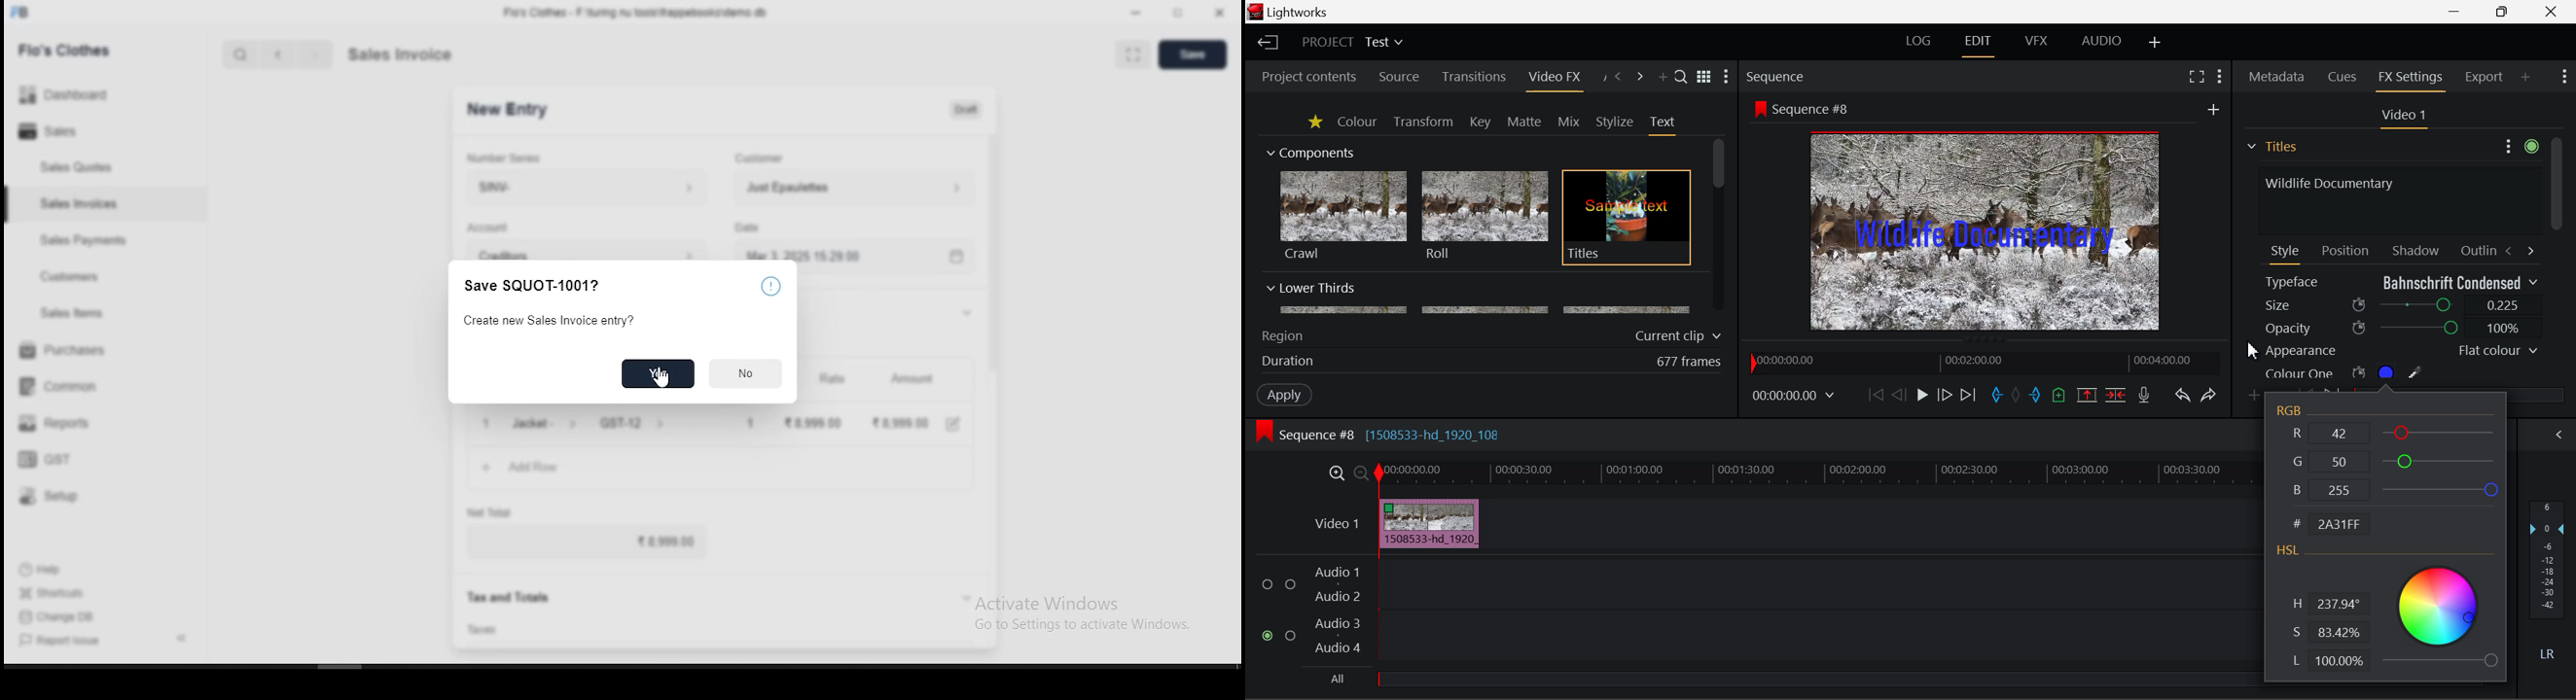 The height and width of the screenshot is (700, 2576). I want to click on S, so click(2328, 633).